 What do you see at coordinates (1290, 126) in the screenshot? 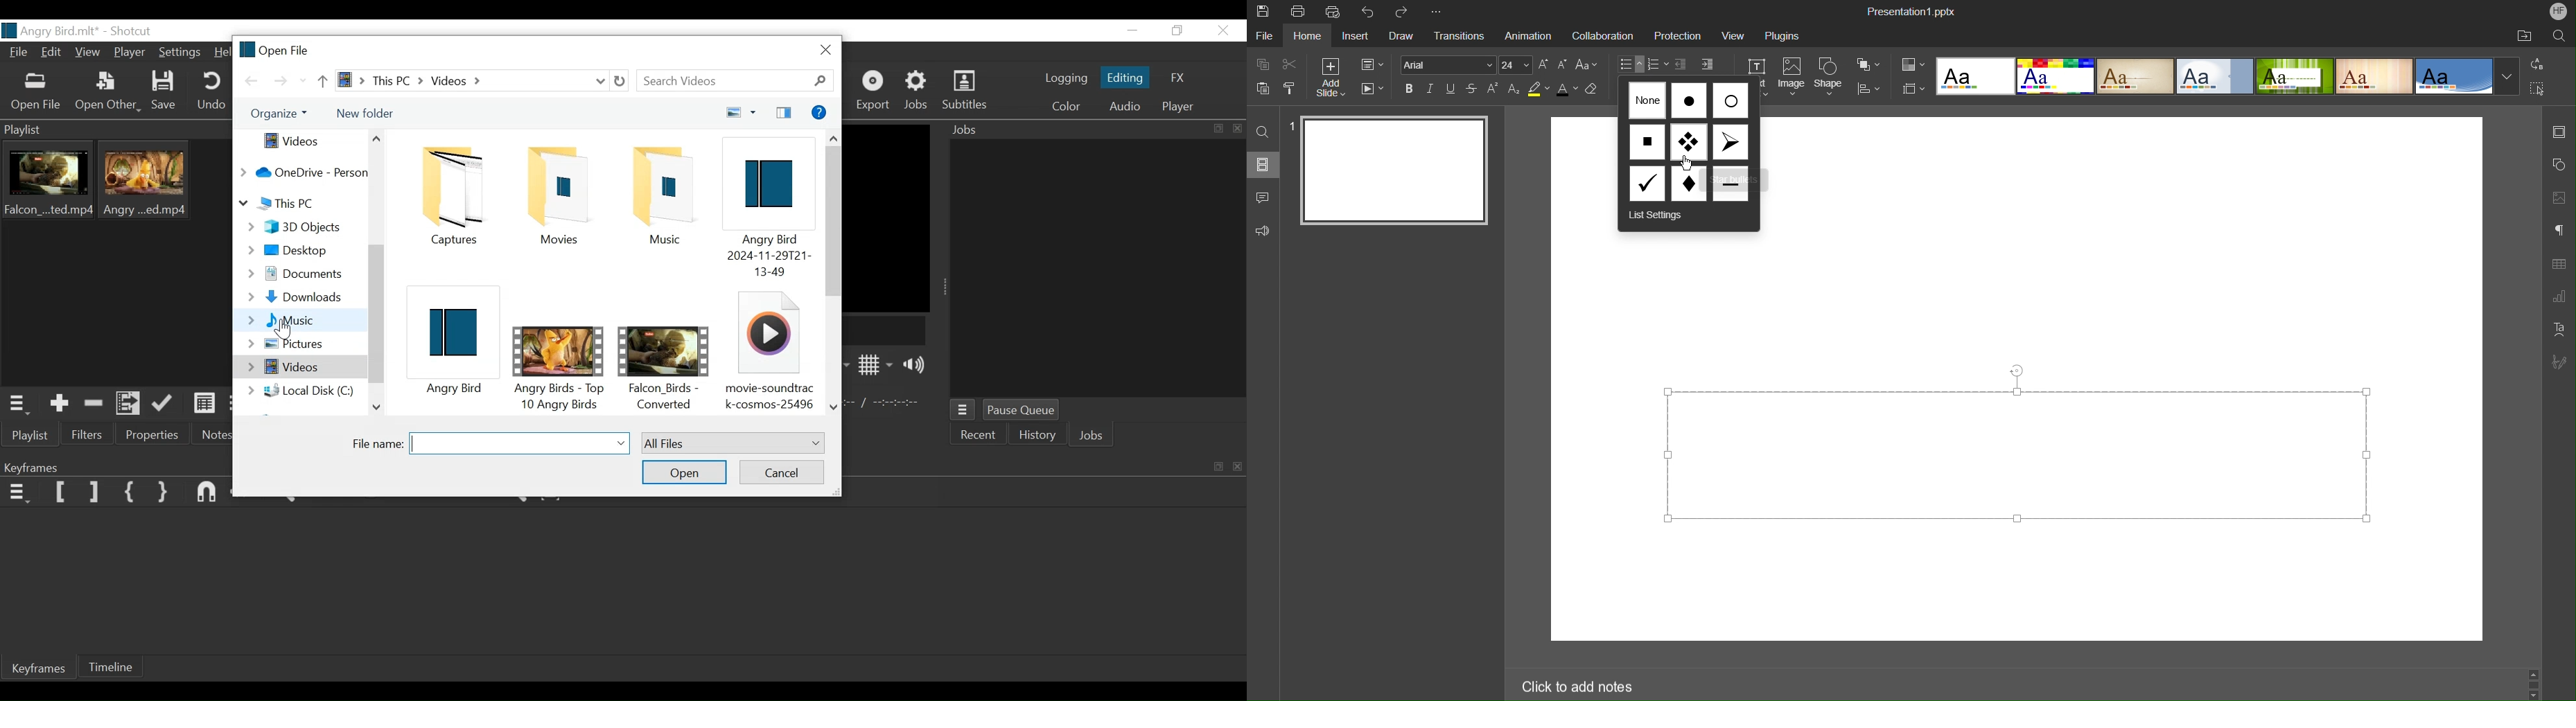
I see `slide number` at bounding box center [1290, 126].